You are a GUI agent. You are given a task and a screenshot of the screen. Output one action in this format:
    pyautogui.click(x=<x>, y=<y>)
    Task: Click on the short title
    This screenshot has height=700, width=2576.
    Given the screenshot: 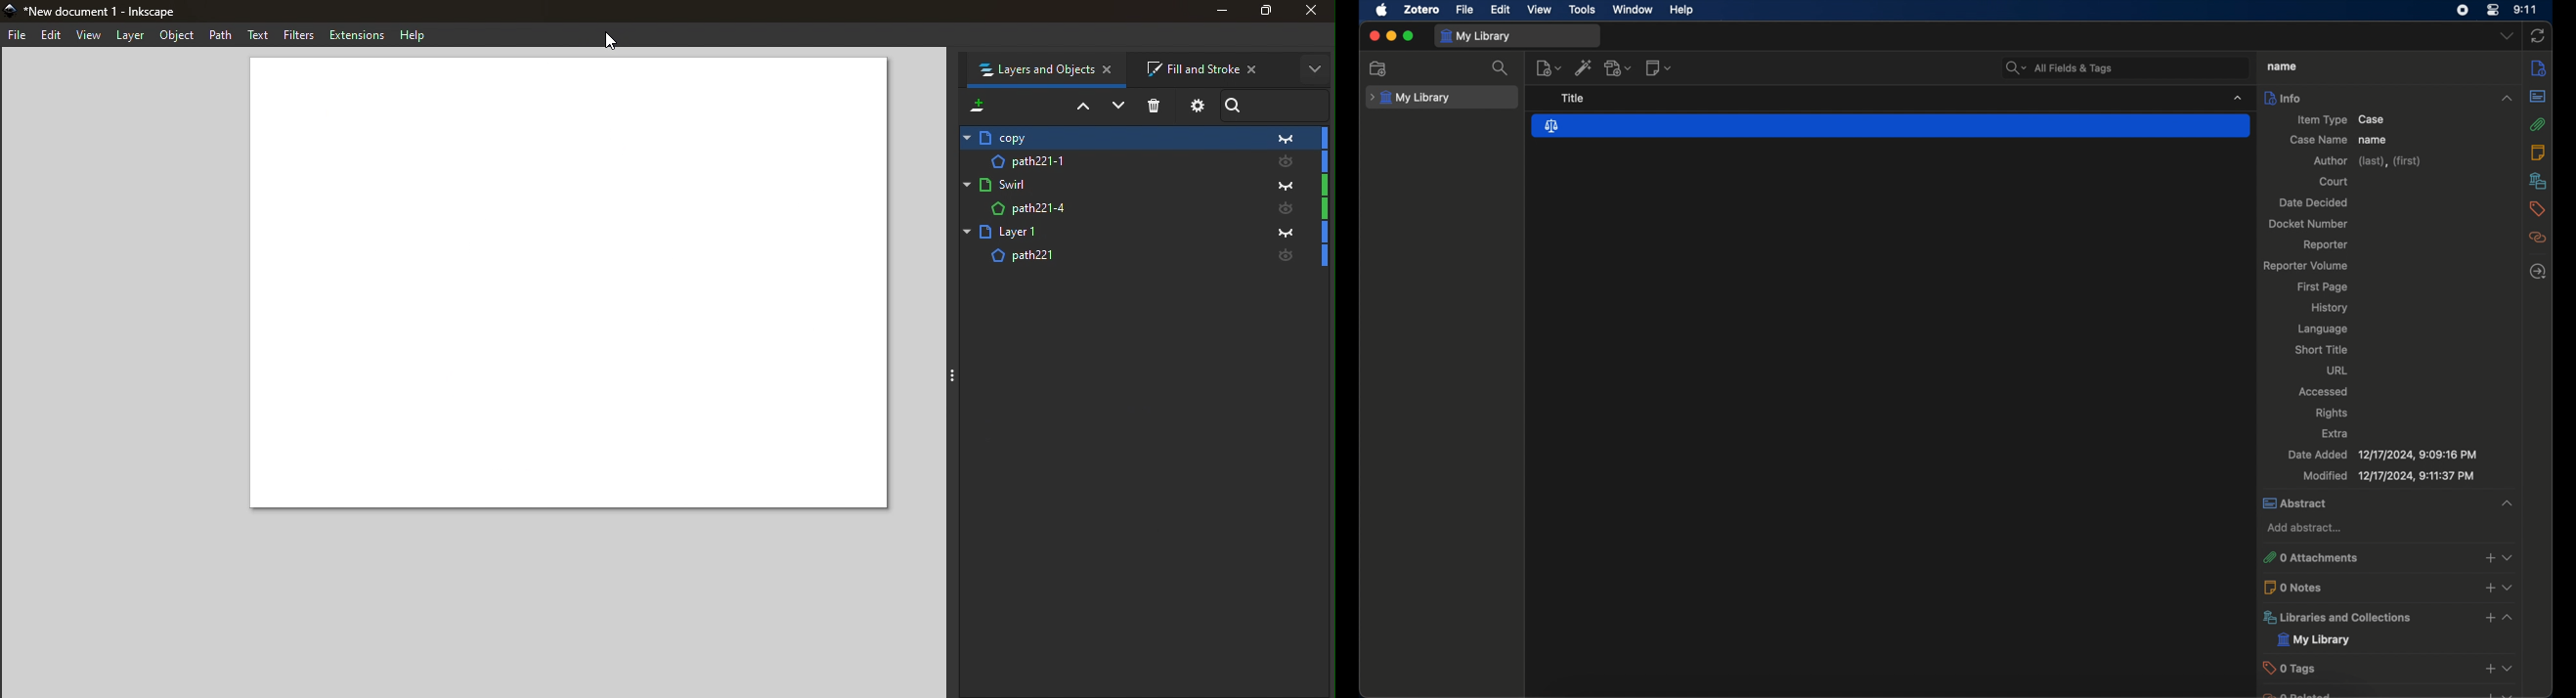 What is the action you would take?
    pyautogui.click(x=2322, y=349)
    